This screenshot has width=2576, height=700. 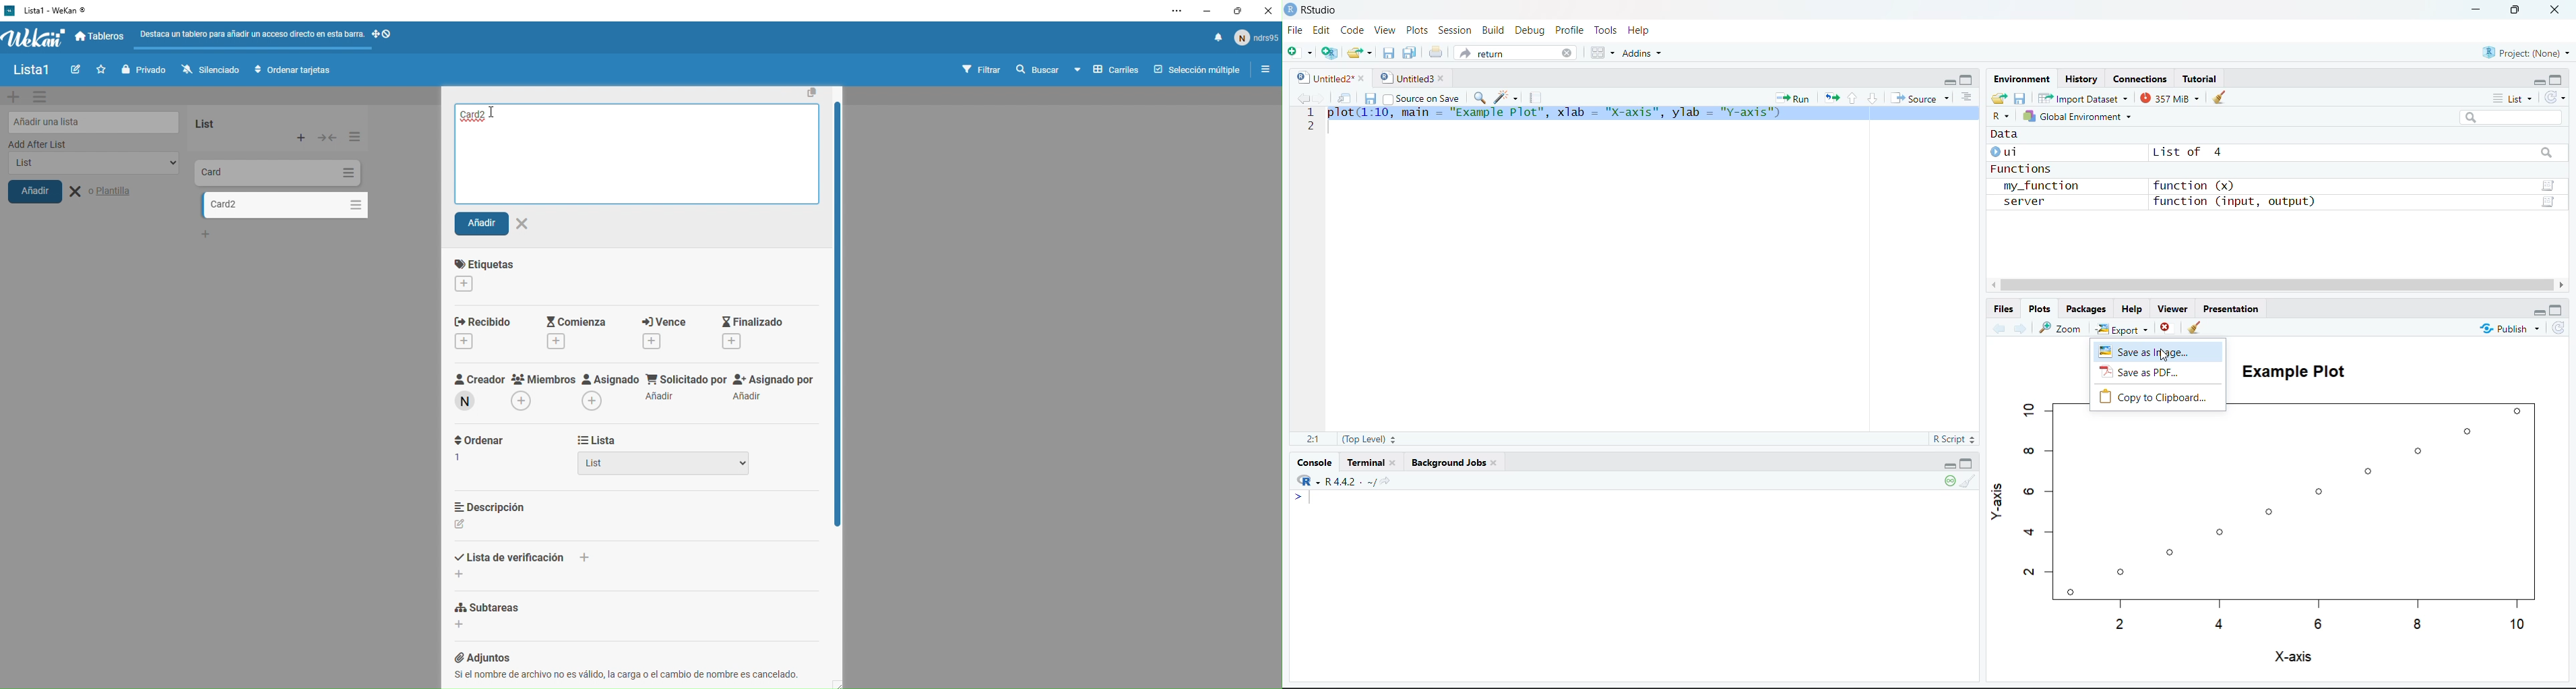 What do you see at coordinates (1170, 12) in the screenshot?
I see `settings` at bounding box center [1170, 12].